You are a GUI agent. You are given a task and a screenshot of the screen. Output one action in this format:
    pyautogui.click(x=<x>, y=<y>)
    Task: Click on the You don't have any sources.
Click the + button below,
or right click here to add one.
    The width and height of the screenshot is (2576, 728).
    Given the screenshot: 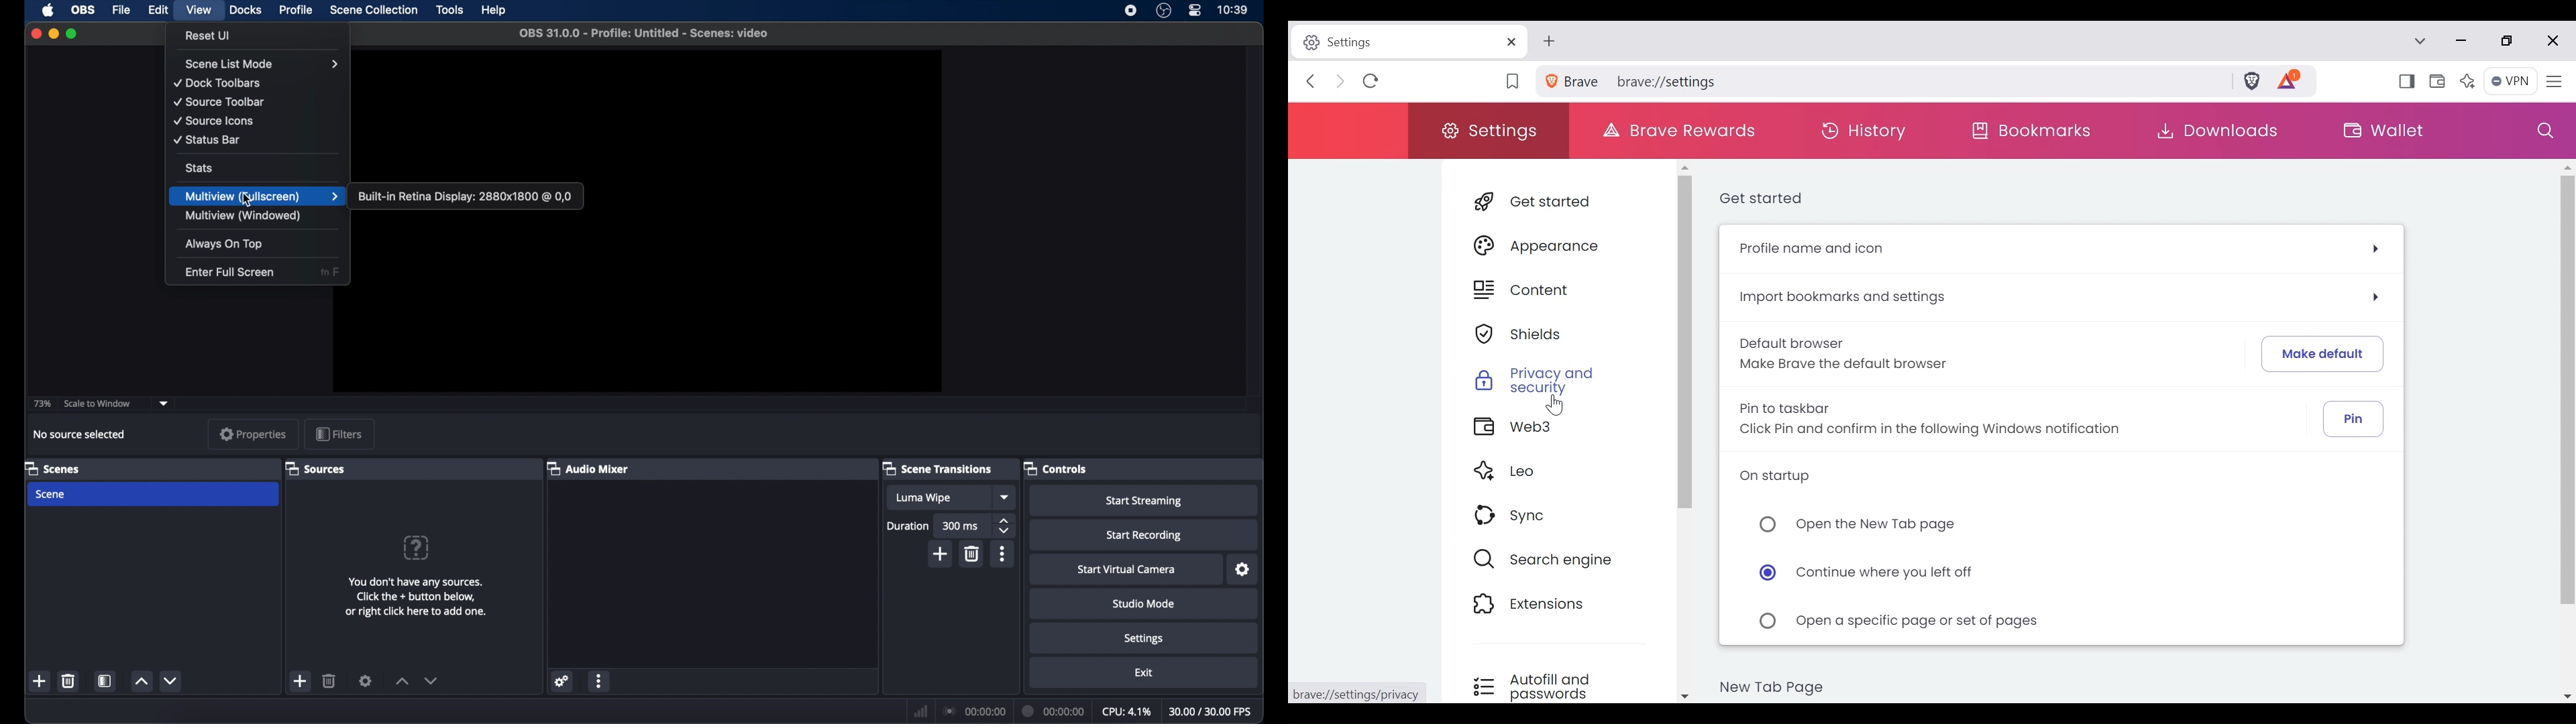 What is the action you would take?
    pyautogui.click(x=420, y=597)
    